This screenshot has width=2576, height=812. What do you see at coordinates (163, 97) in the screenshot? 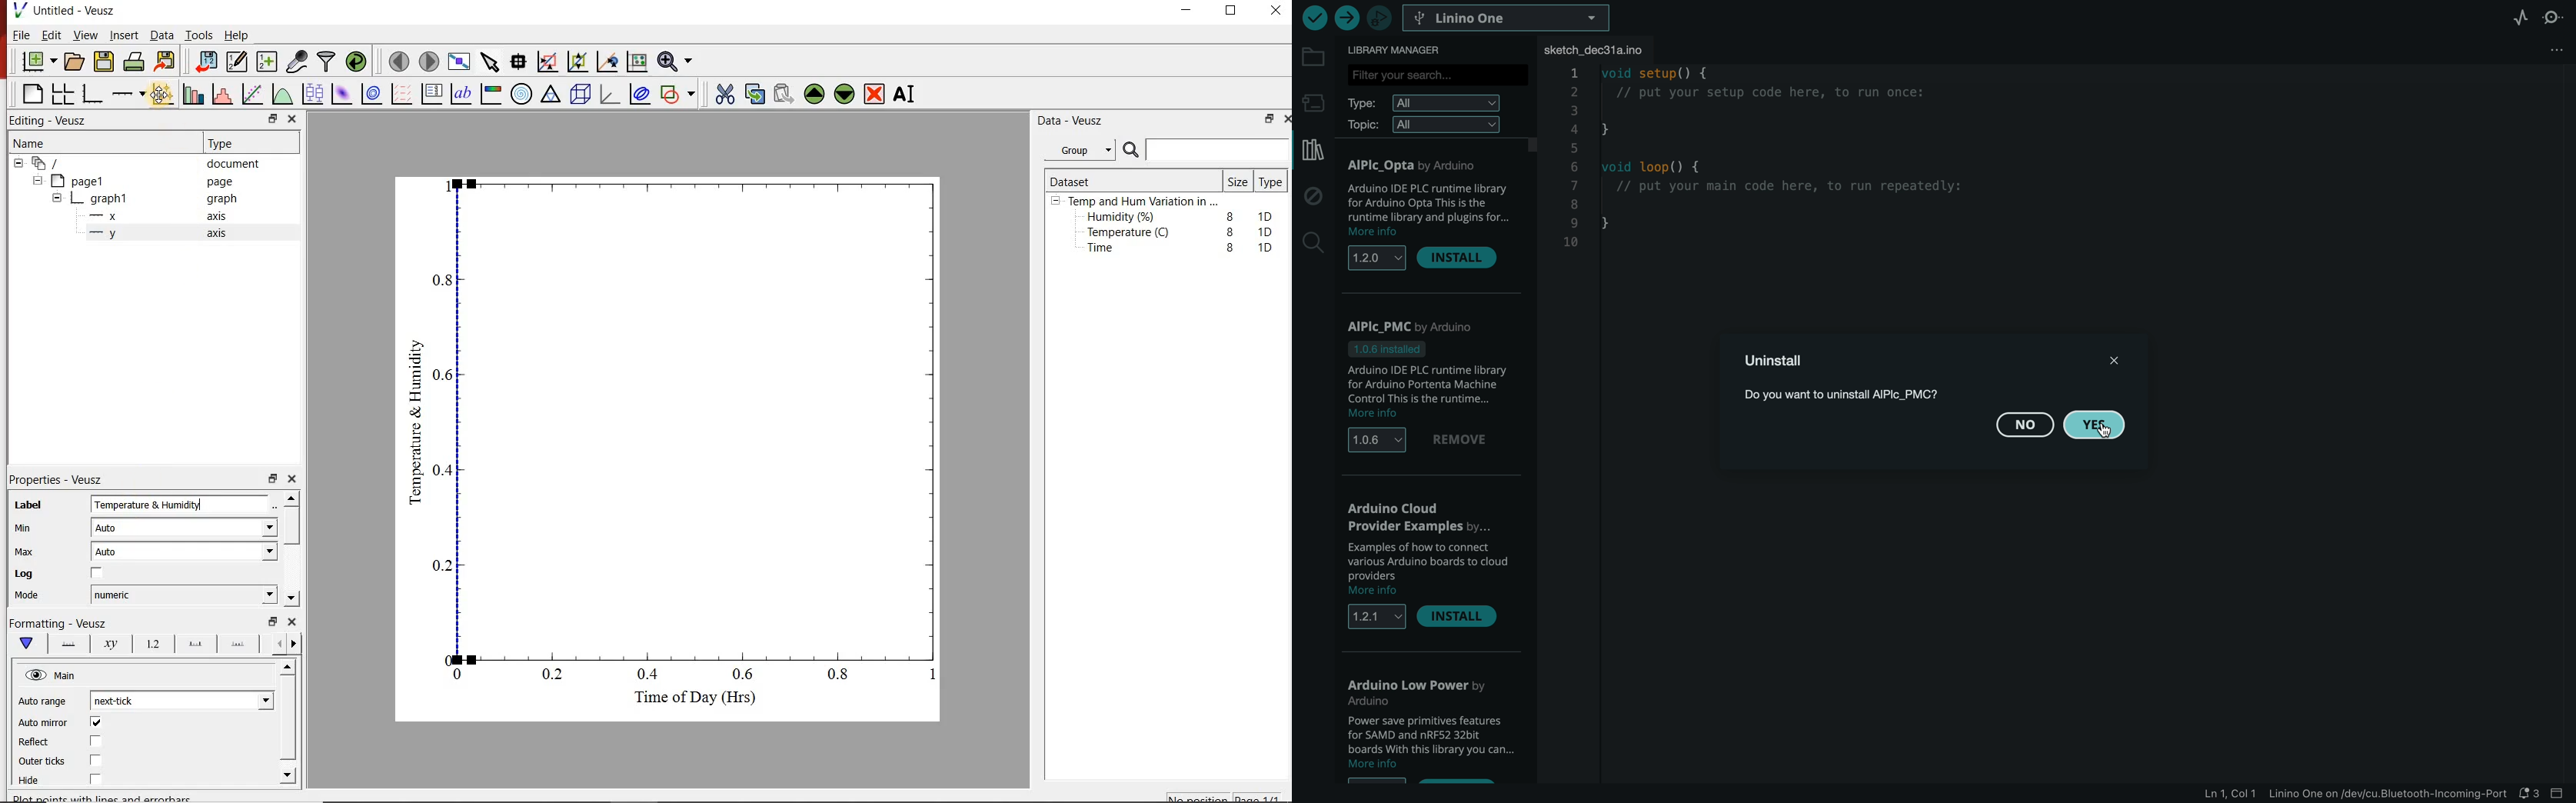
I see `Cursor` at bounding box center [163, 97].